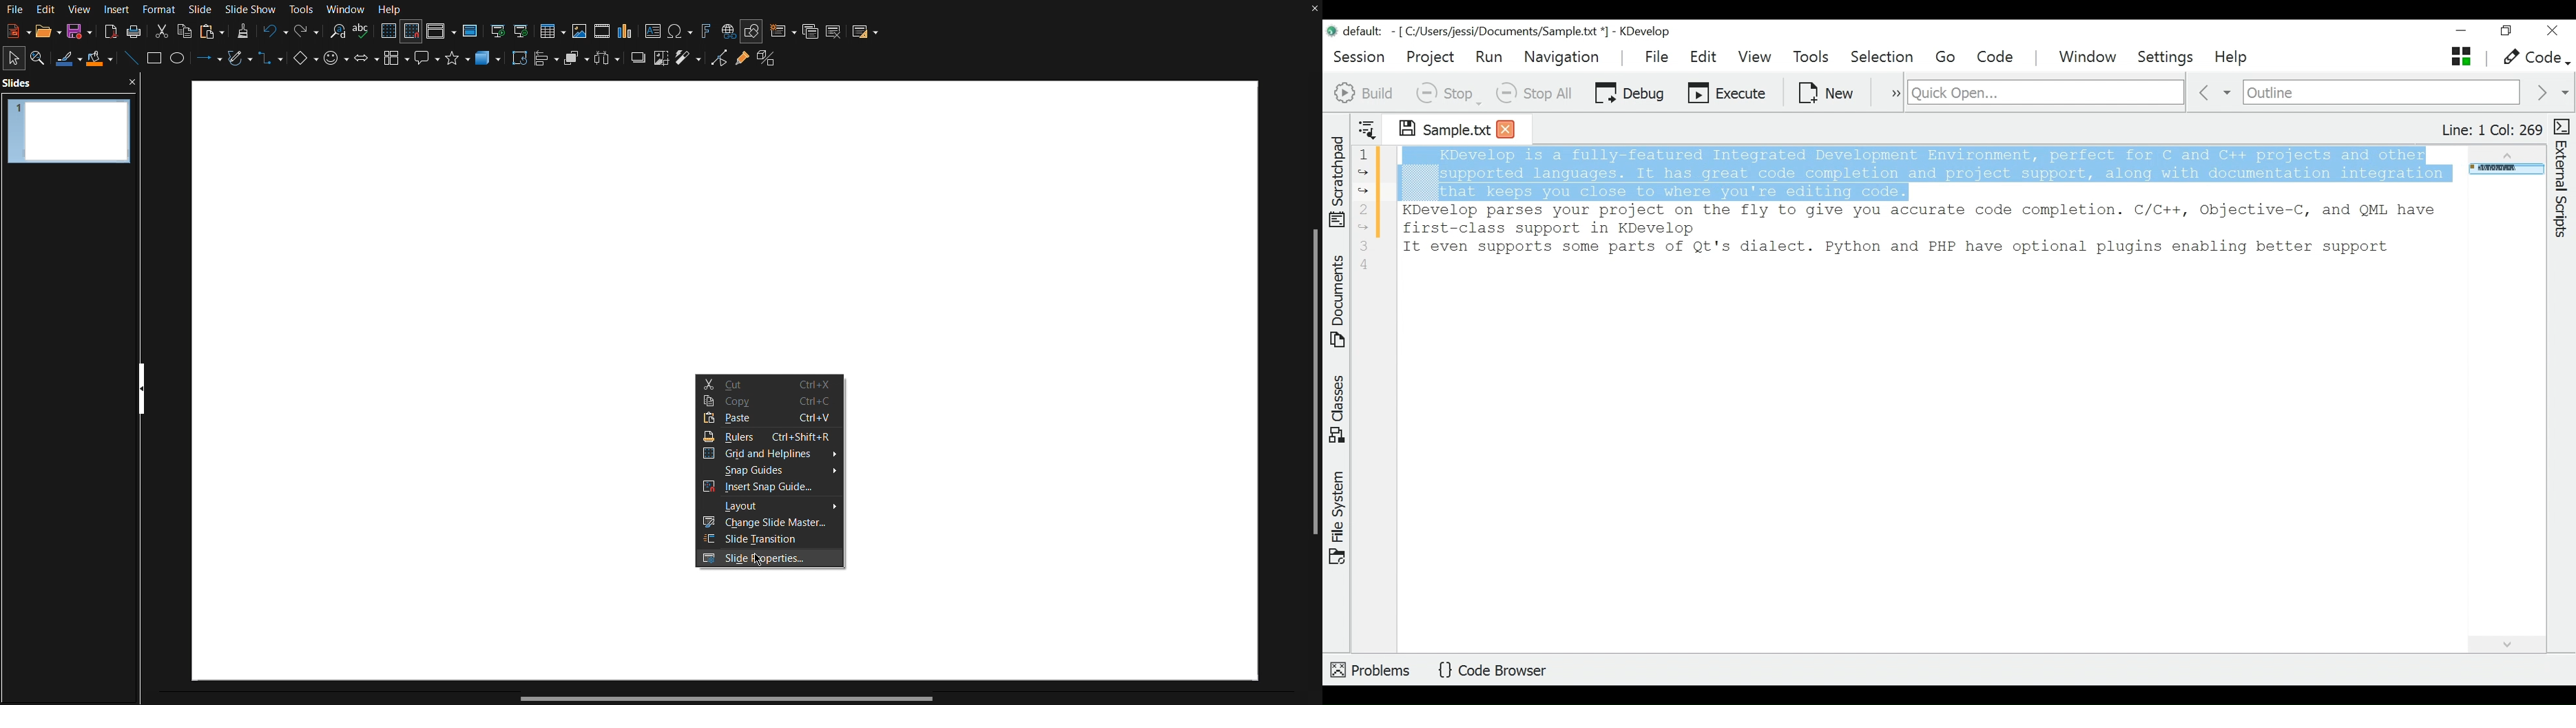 The image size is (2576, 728). I want to click on File, so click(1659, 56).